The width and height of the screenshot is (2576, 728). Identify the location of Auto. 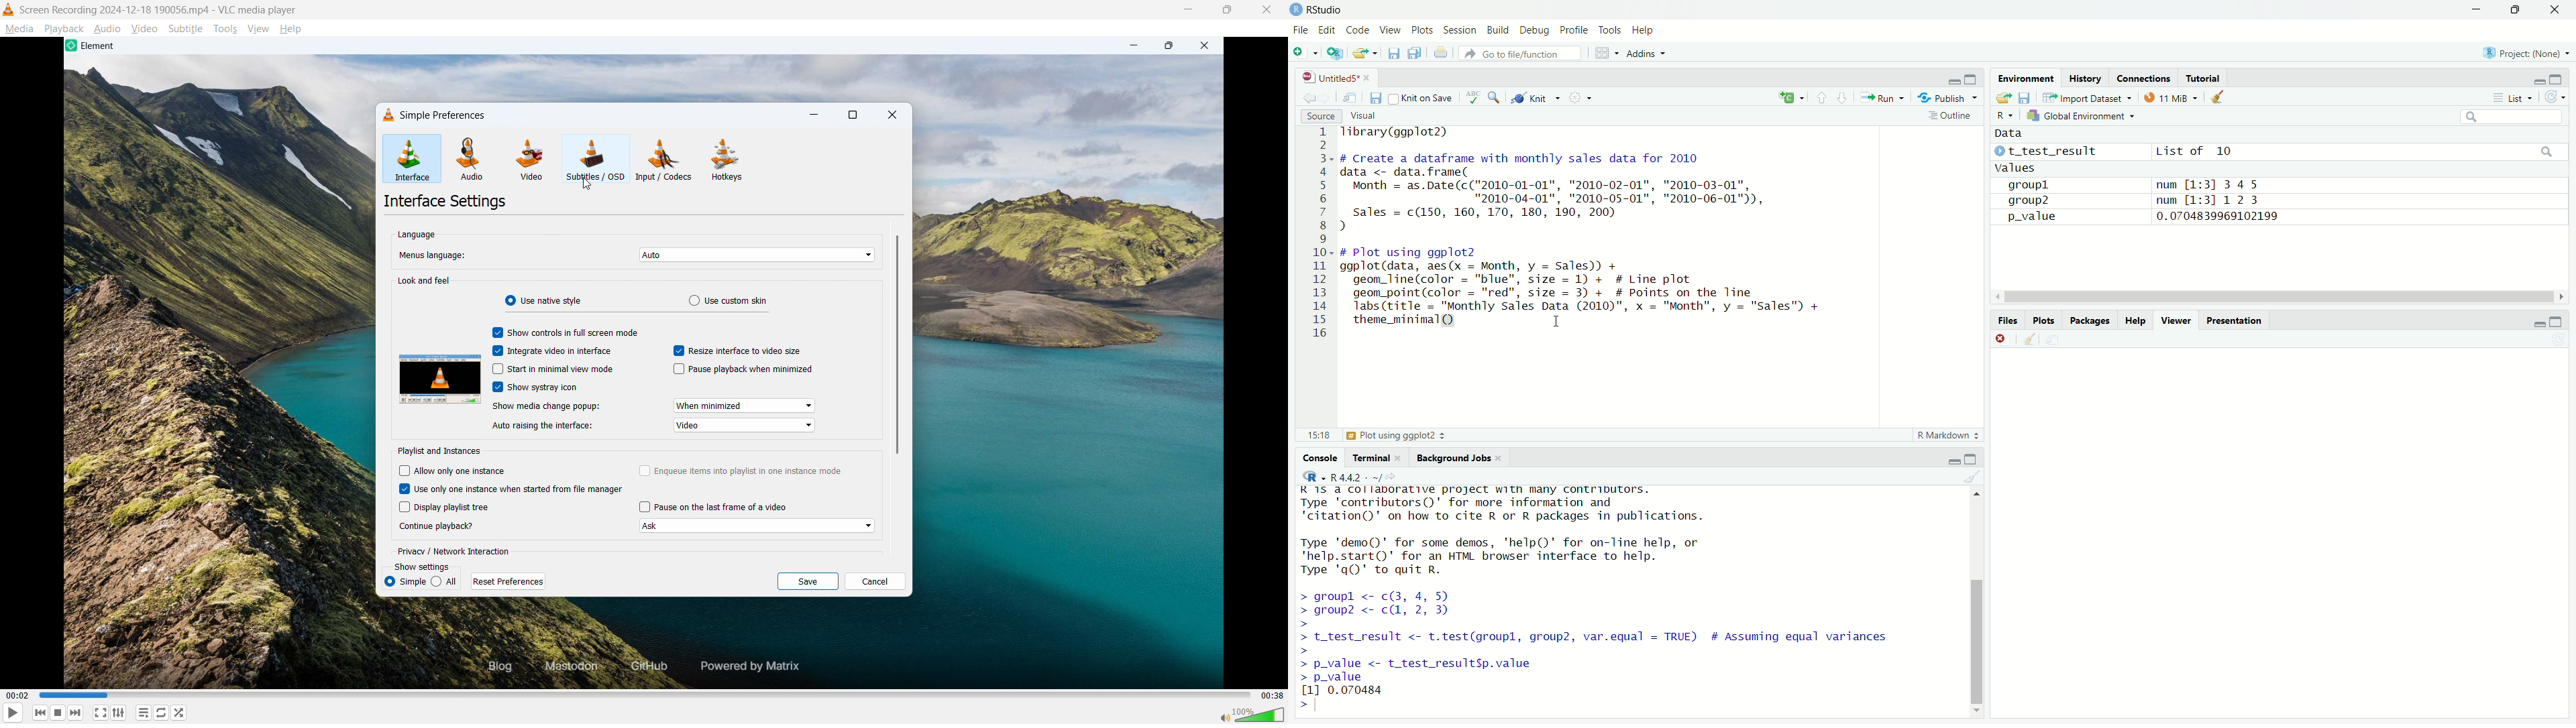
(758, 255).